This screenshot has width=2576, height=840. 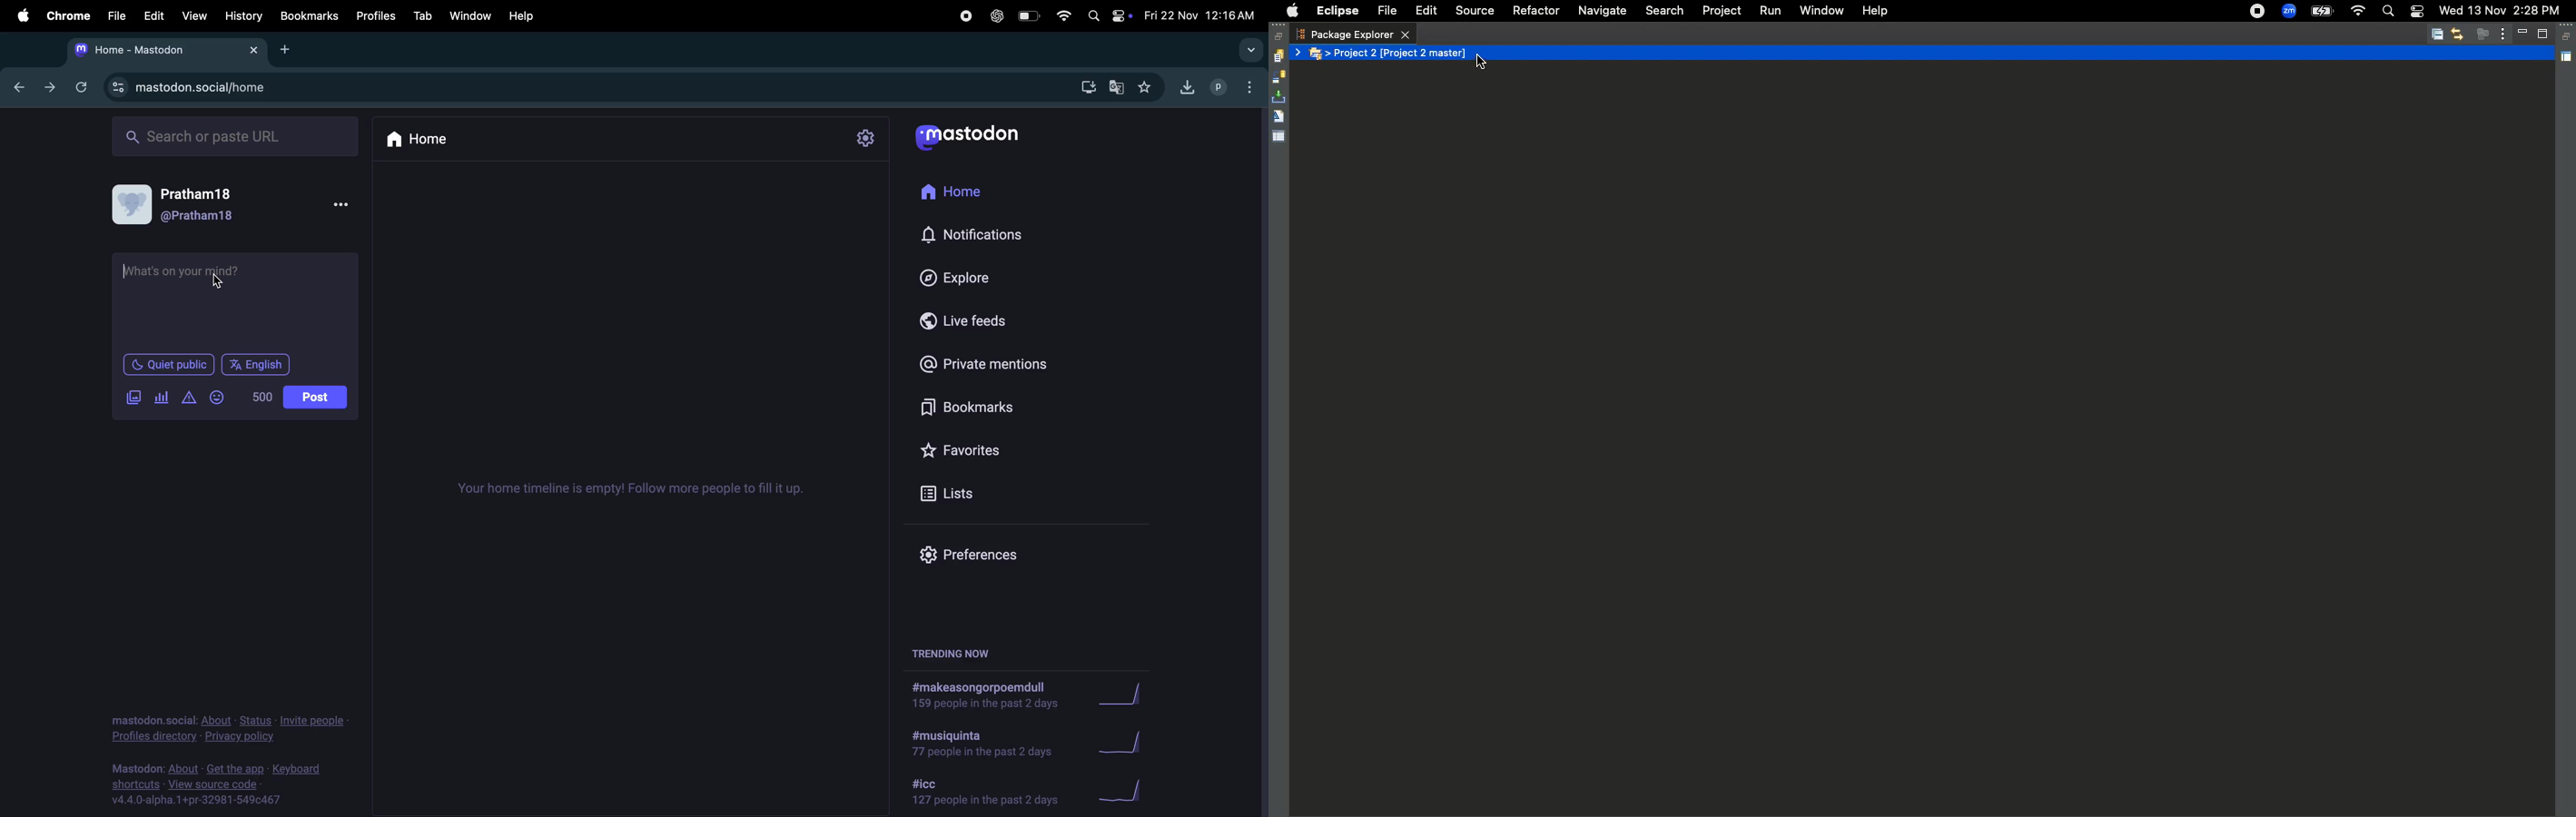 I want to click on window, so click(x=470, y=13).